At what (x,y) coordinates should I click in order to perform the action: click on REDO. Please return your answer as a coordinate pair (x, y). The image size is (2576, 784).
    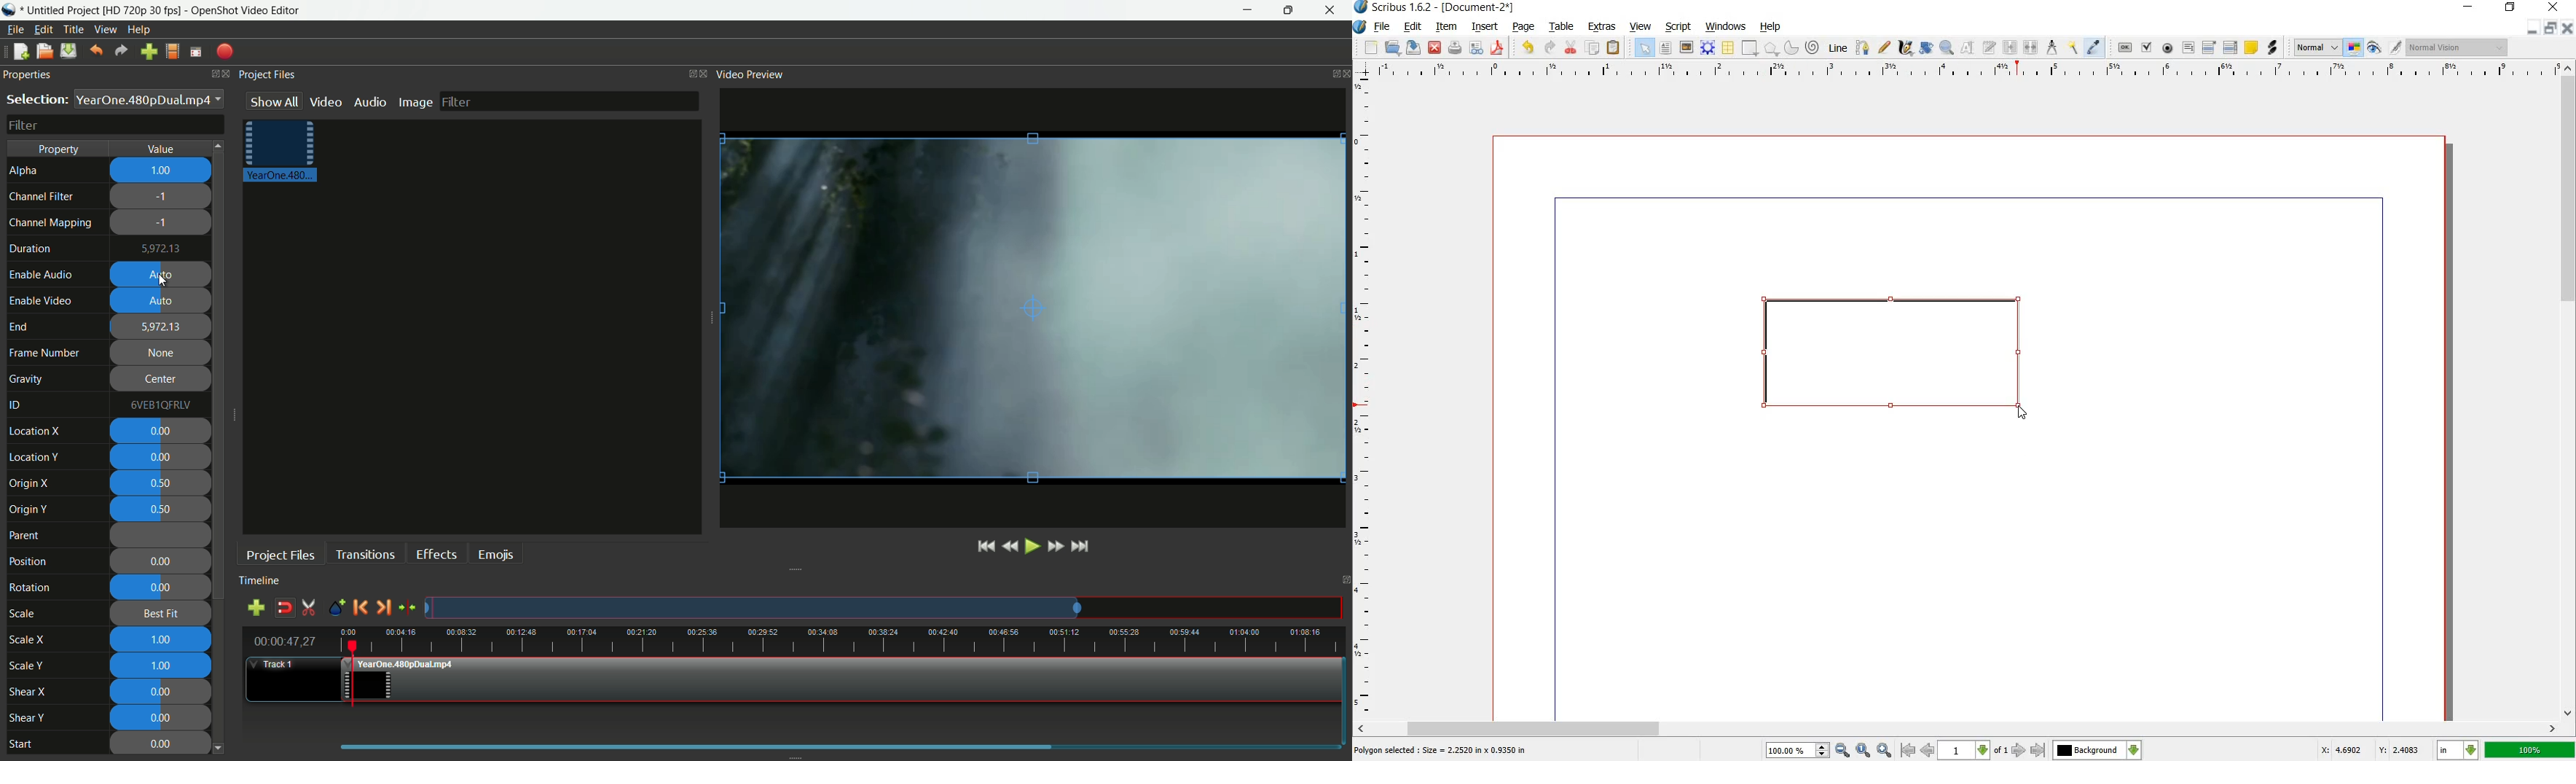
    Looking at the image, I should click on (1550, 48).